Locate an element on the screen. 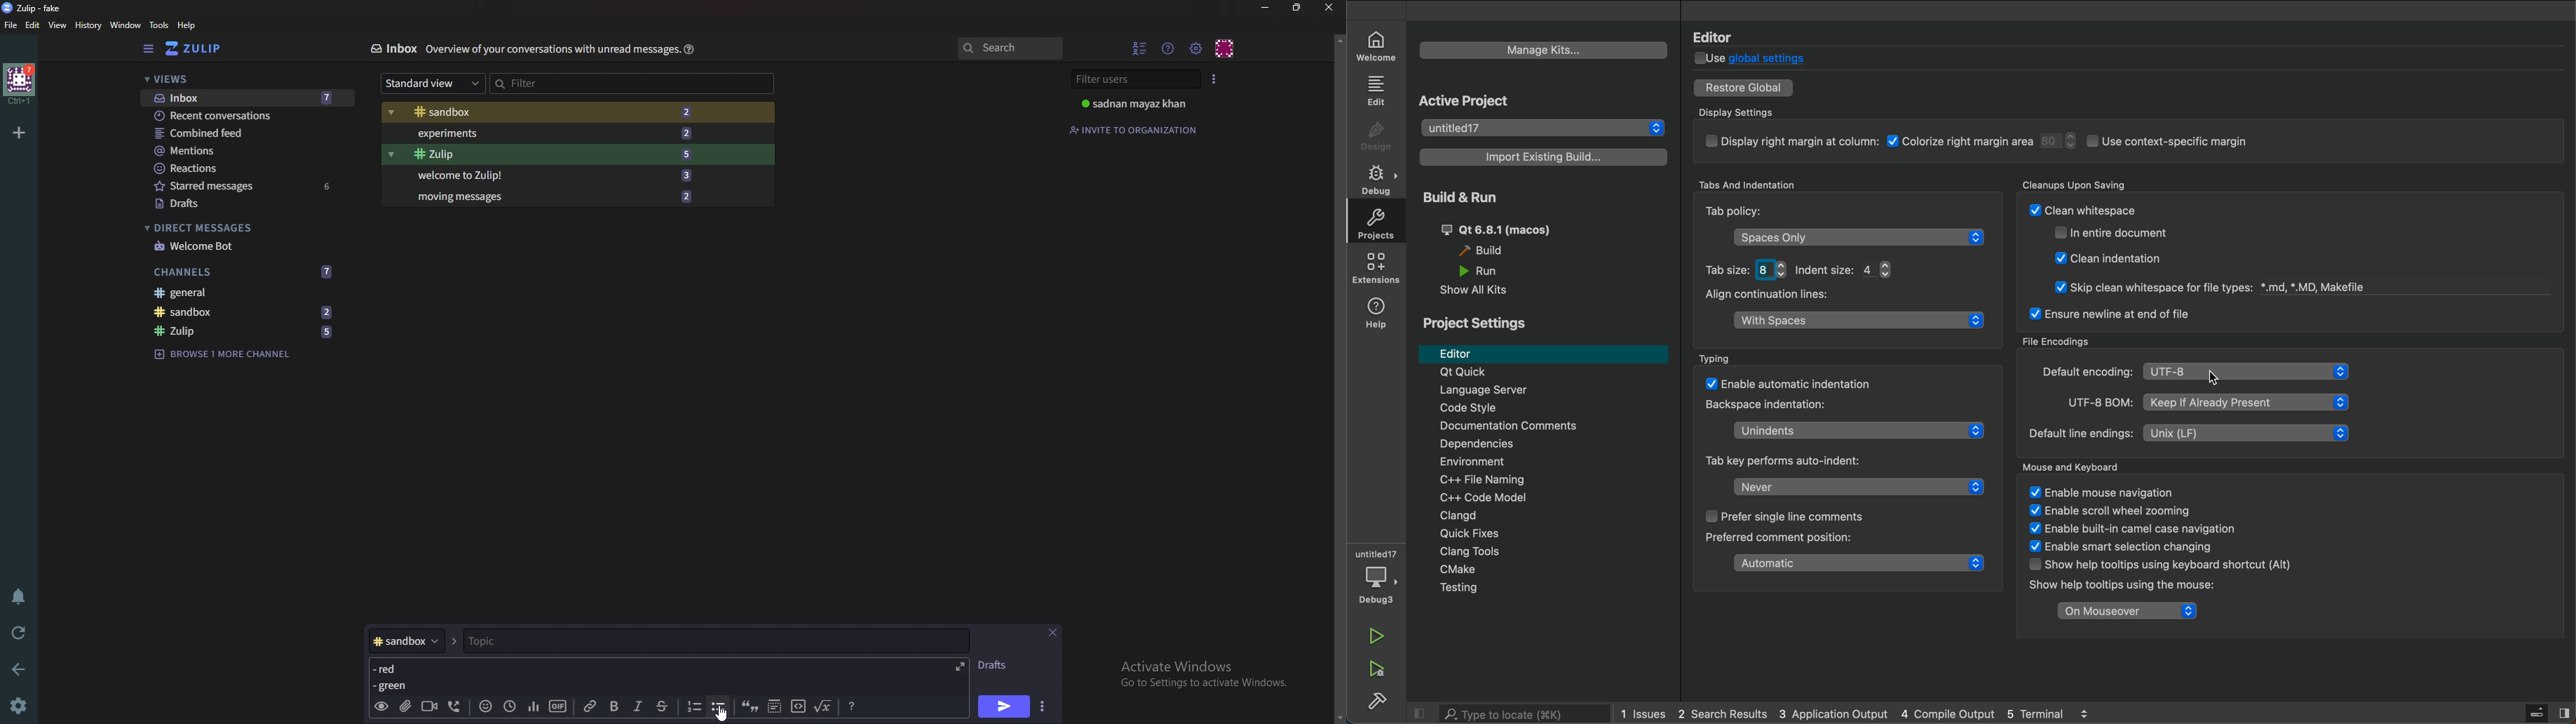  Home view is located at coordinates (203, 48).